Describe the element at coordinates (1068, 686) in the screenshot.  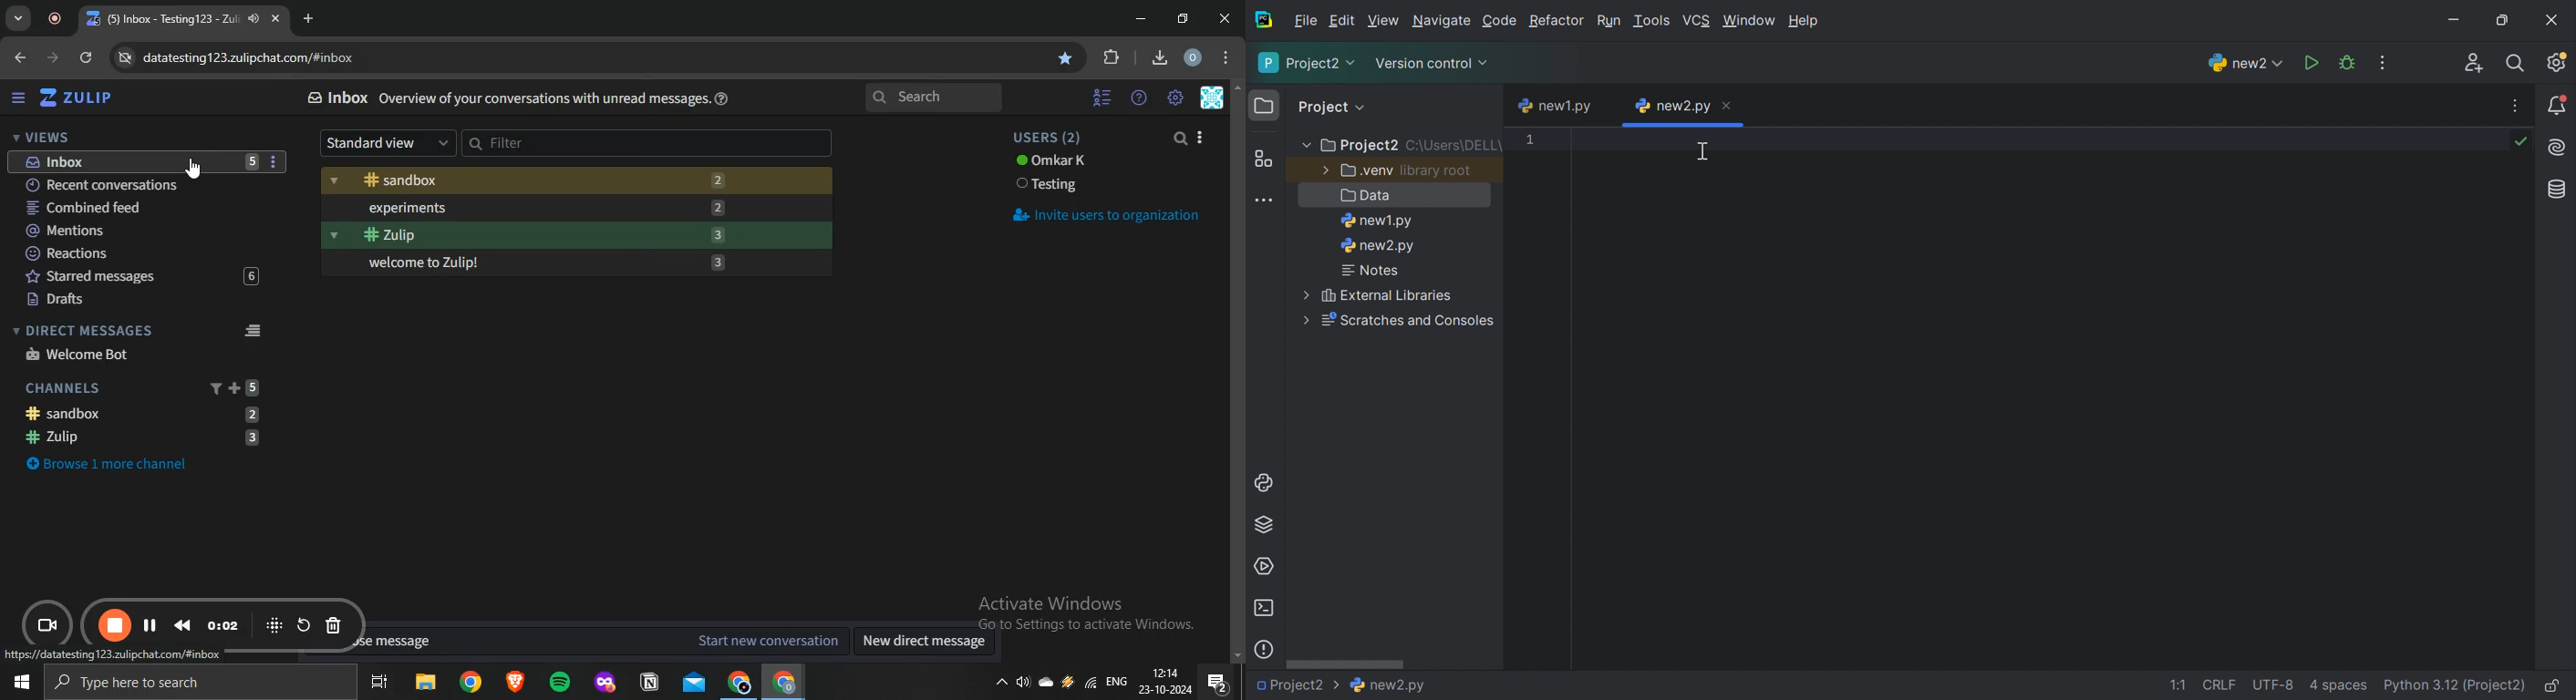
I see `winamp agent` at that location.